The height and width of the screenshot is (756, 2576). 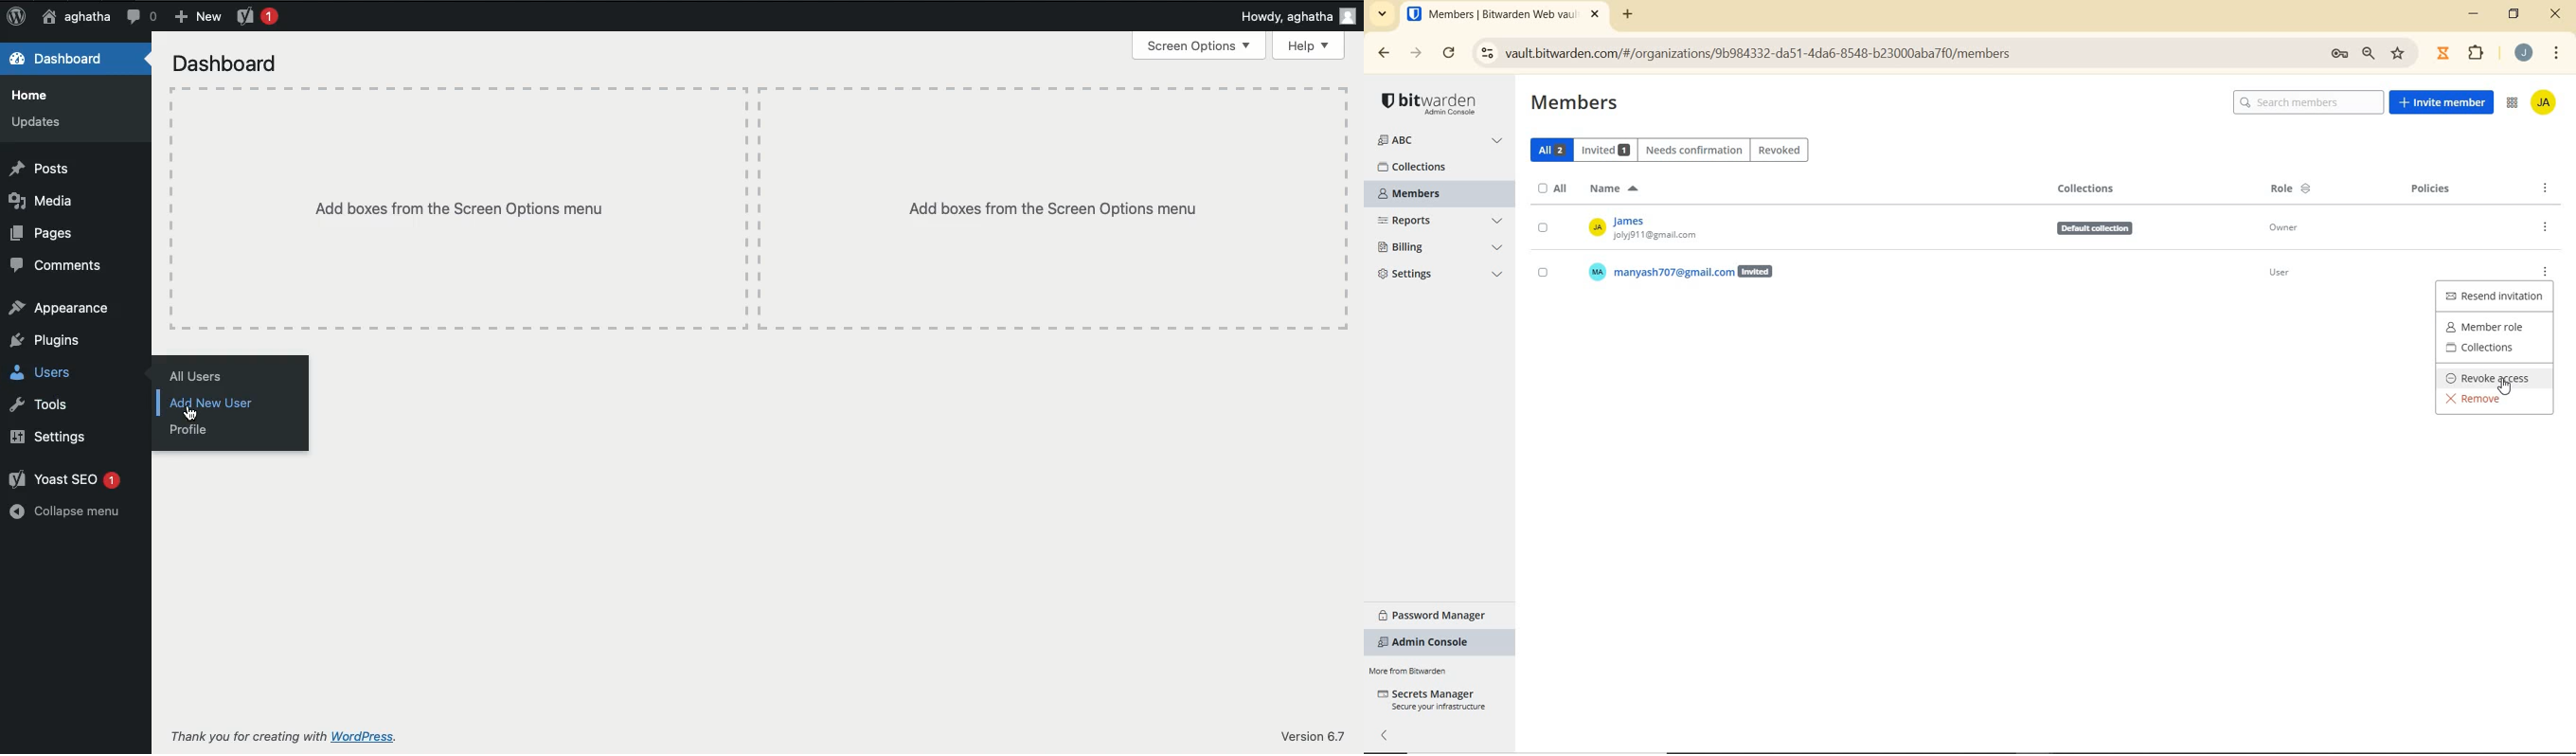 What do you see at coordinates (190, 415) in the screenshot?
I see `cursor` at bounding box center [190, 415].